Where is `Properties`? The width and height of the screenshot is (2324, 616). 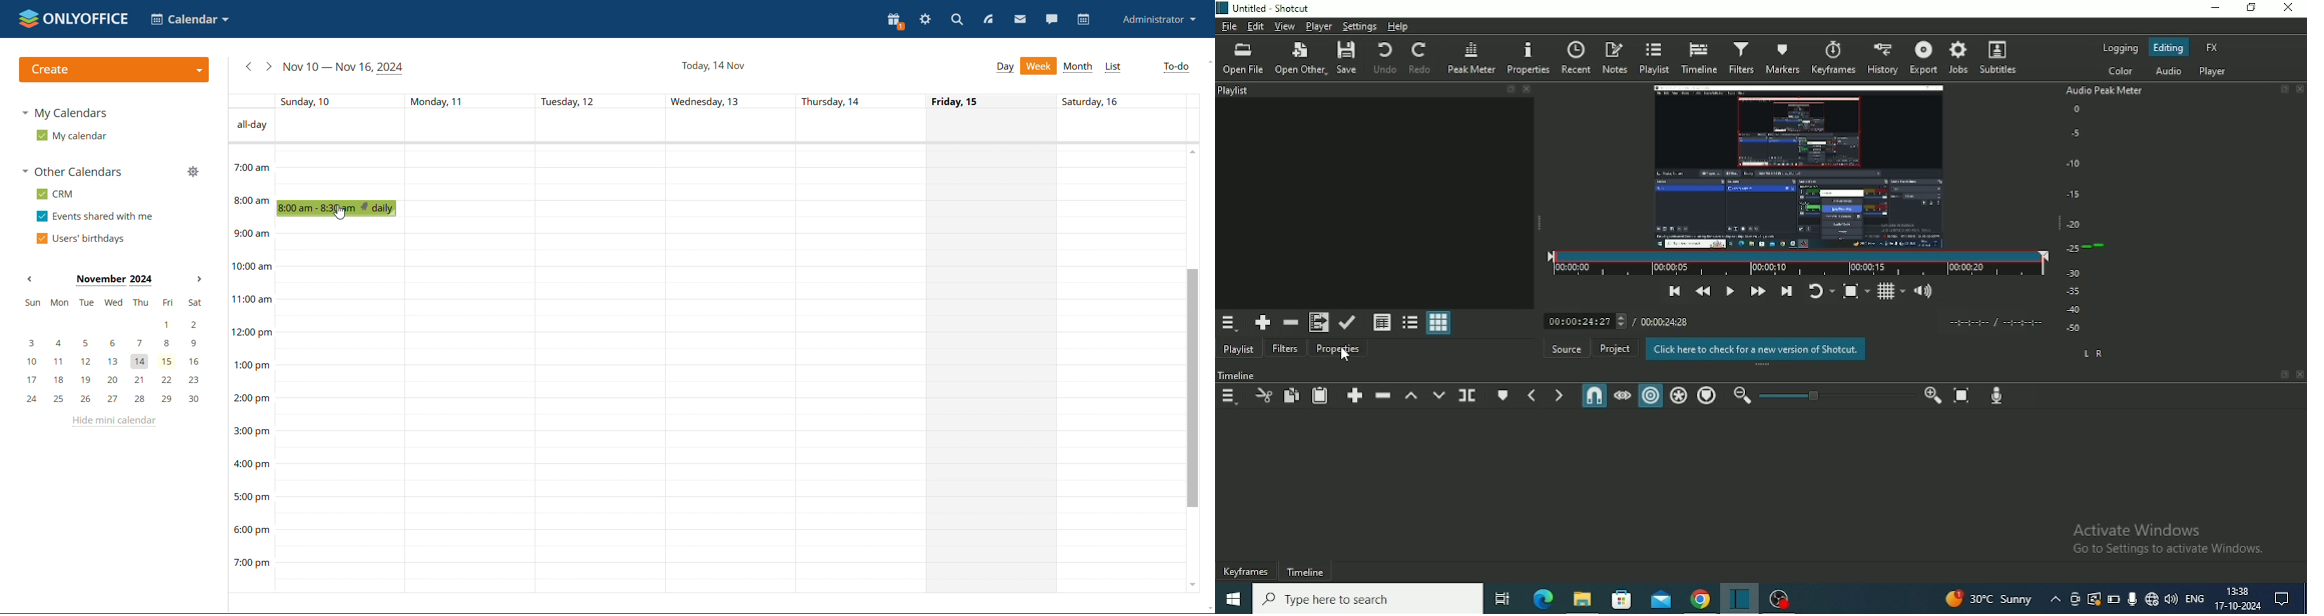
Properties is located at coordinates (1339, 351).